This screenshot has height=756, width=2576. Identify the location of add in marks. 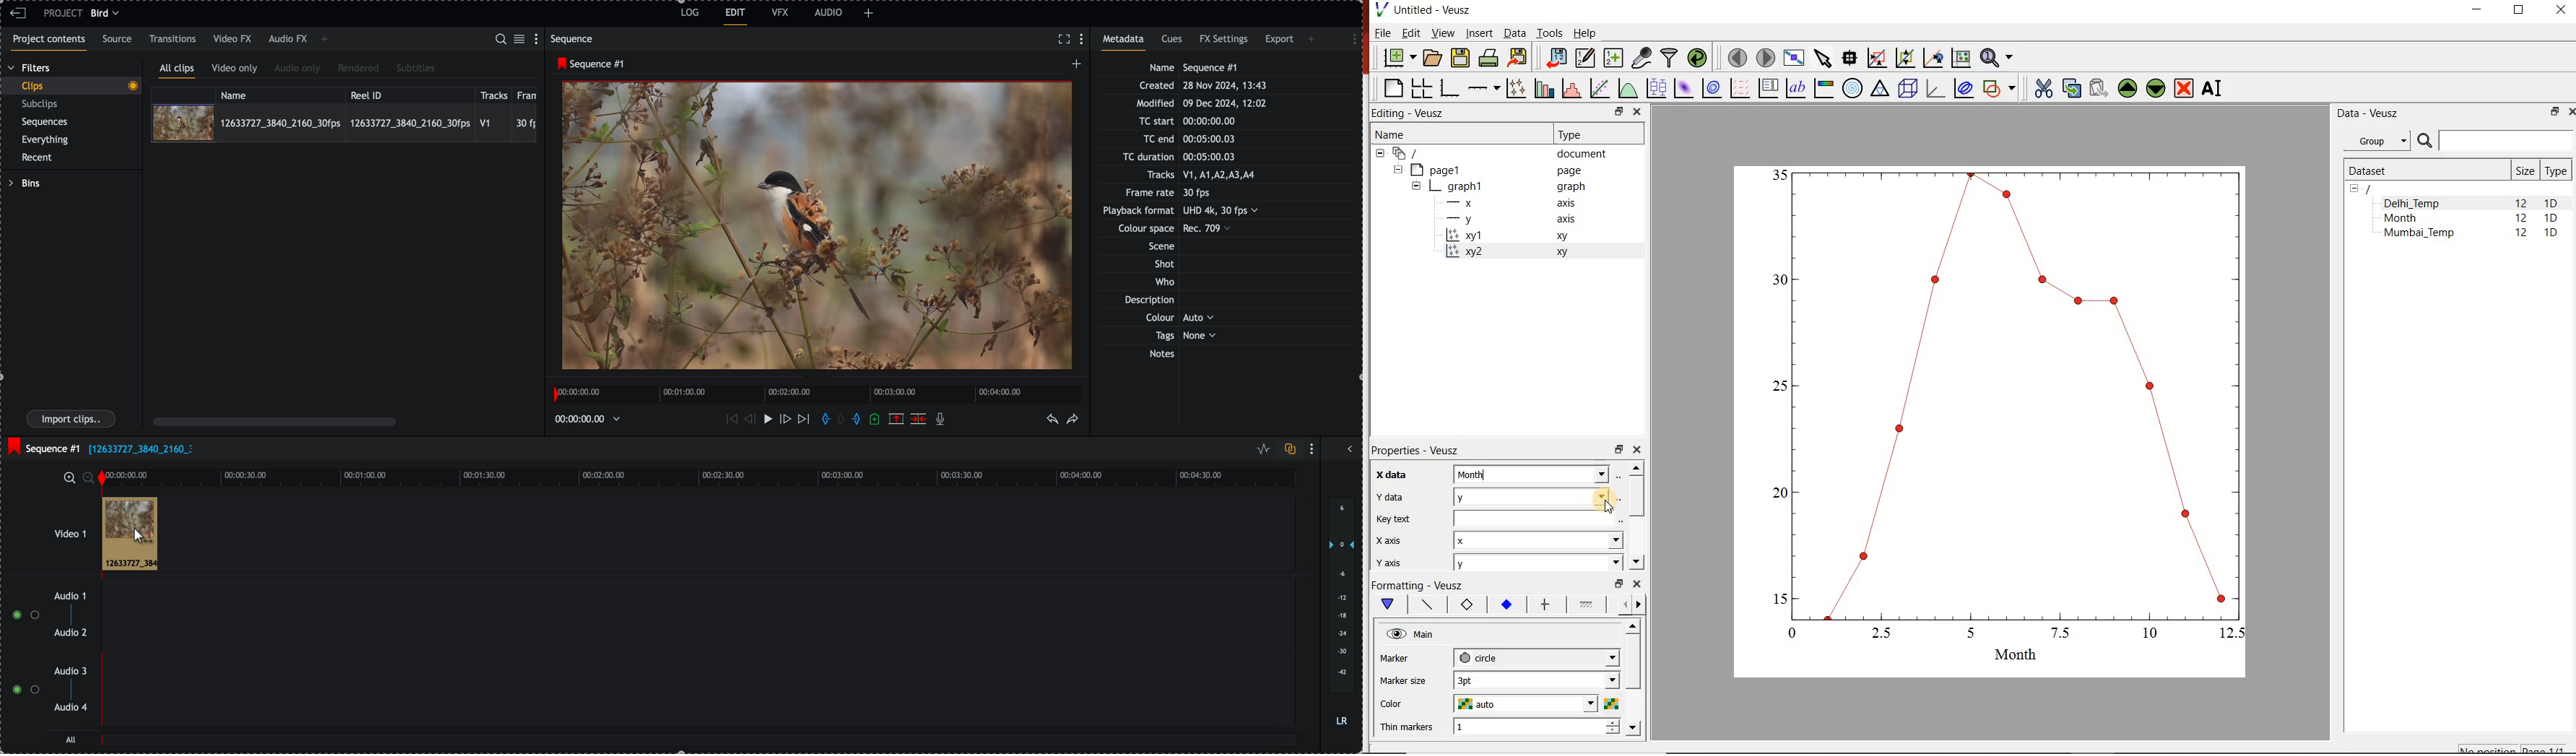
(824, 419).